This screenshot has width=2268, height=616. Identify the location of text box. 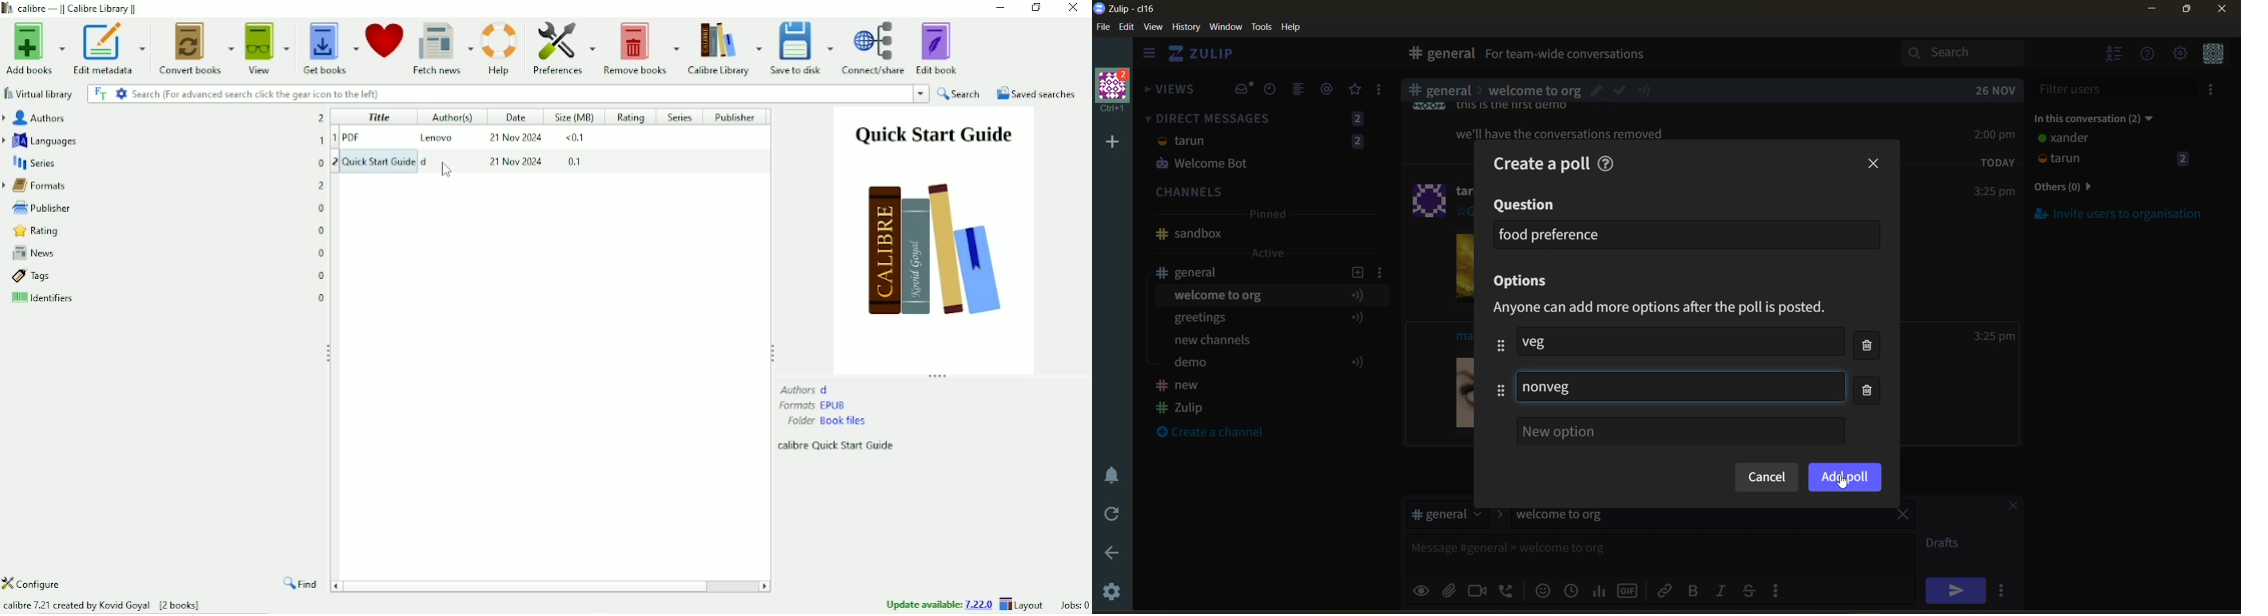
(1629, 552).